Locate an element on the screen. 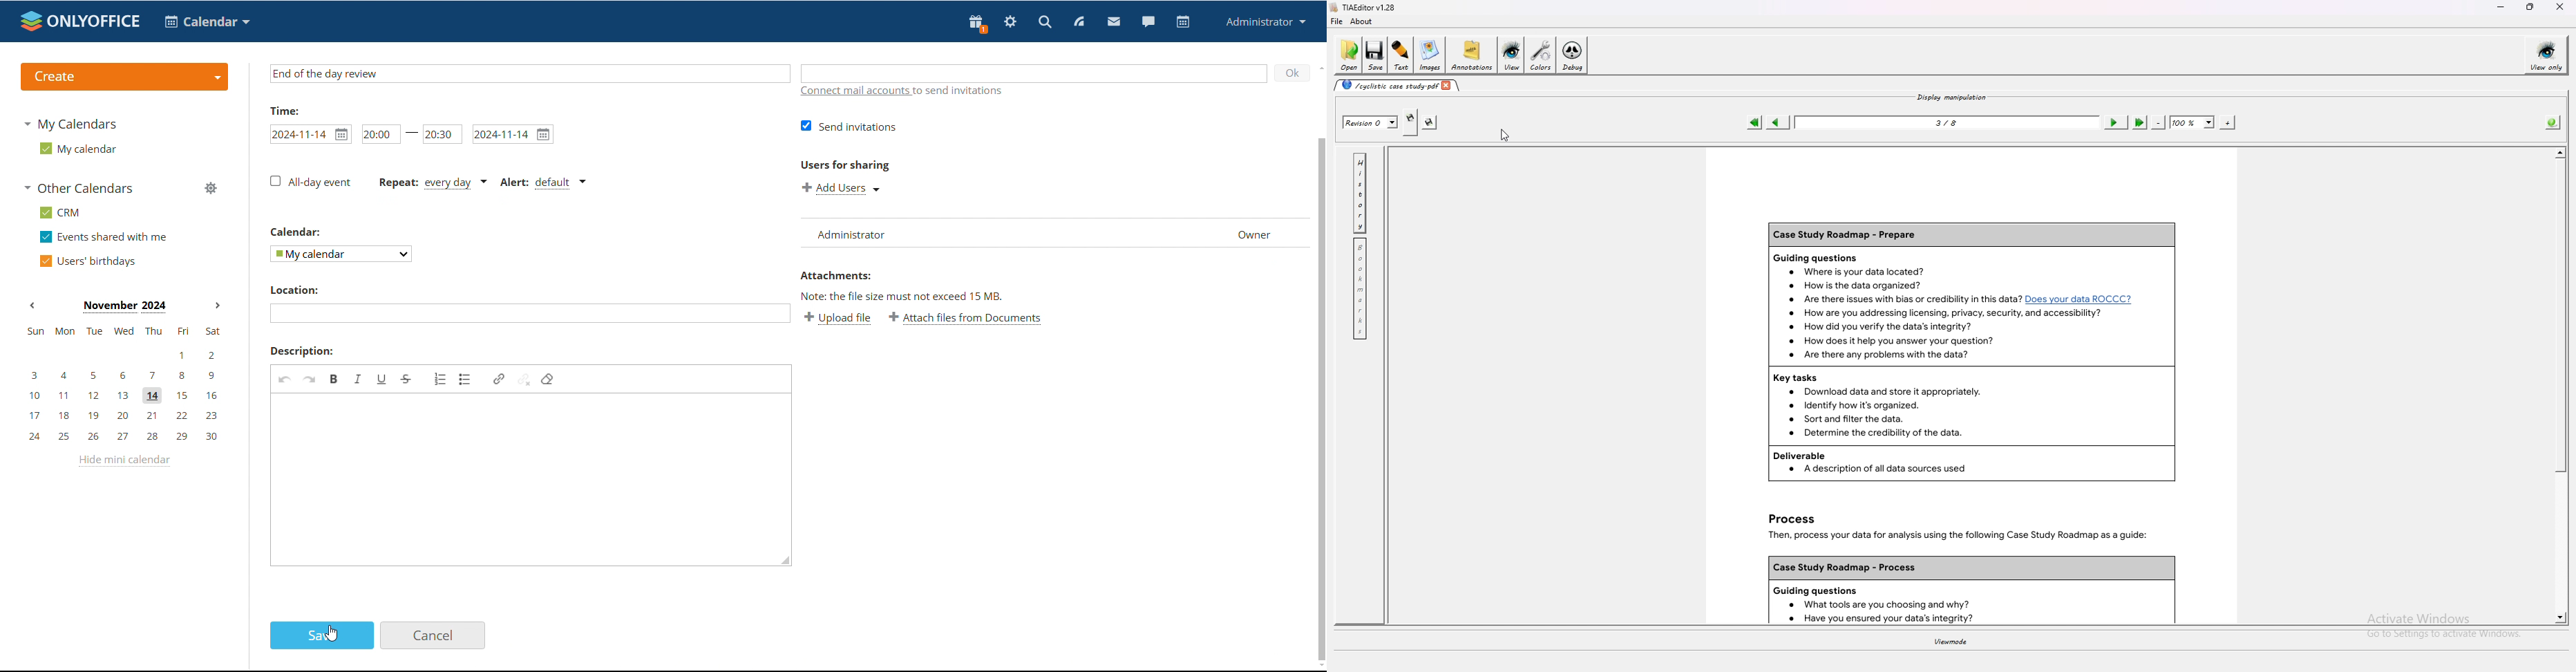 The image size is (2576, 672). Send invitations is located at coordinates (849, 127).